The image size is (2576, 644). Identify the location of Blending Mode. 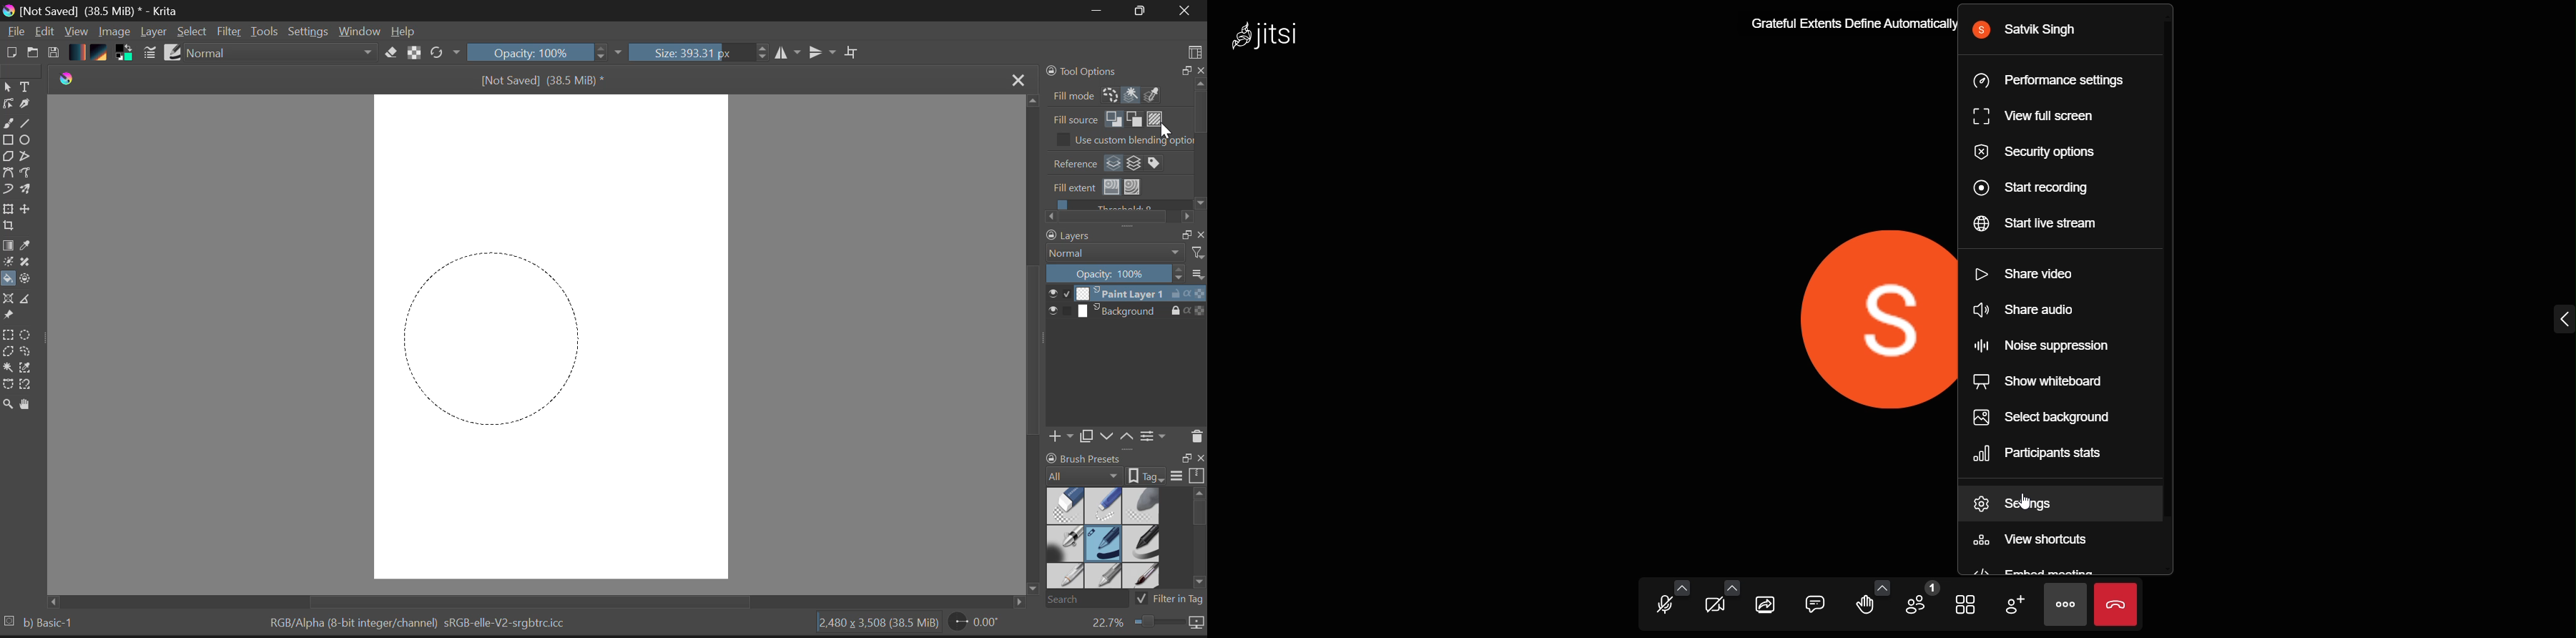
(281, 54).